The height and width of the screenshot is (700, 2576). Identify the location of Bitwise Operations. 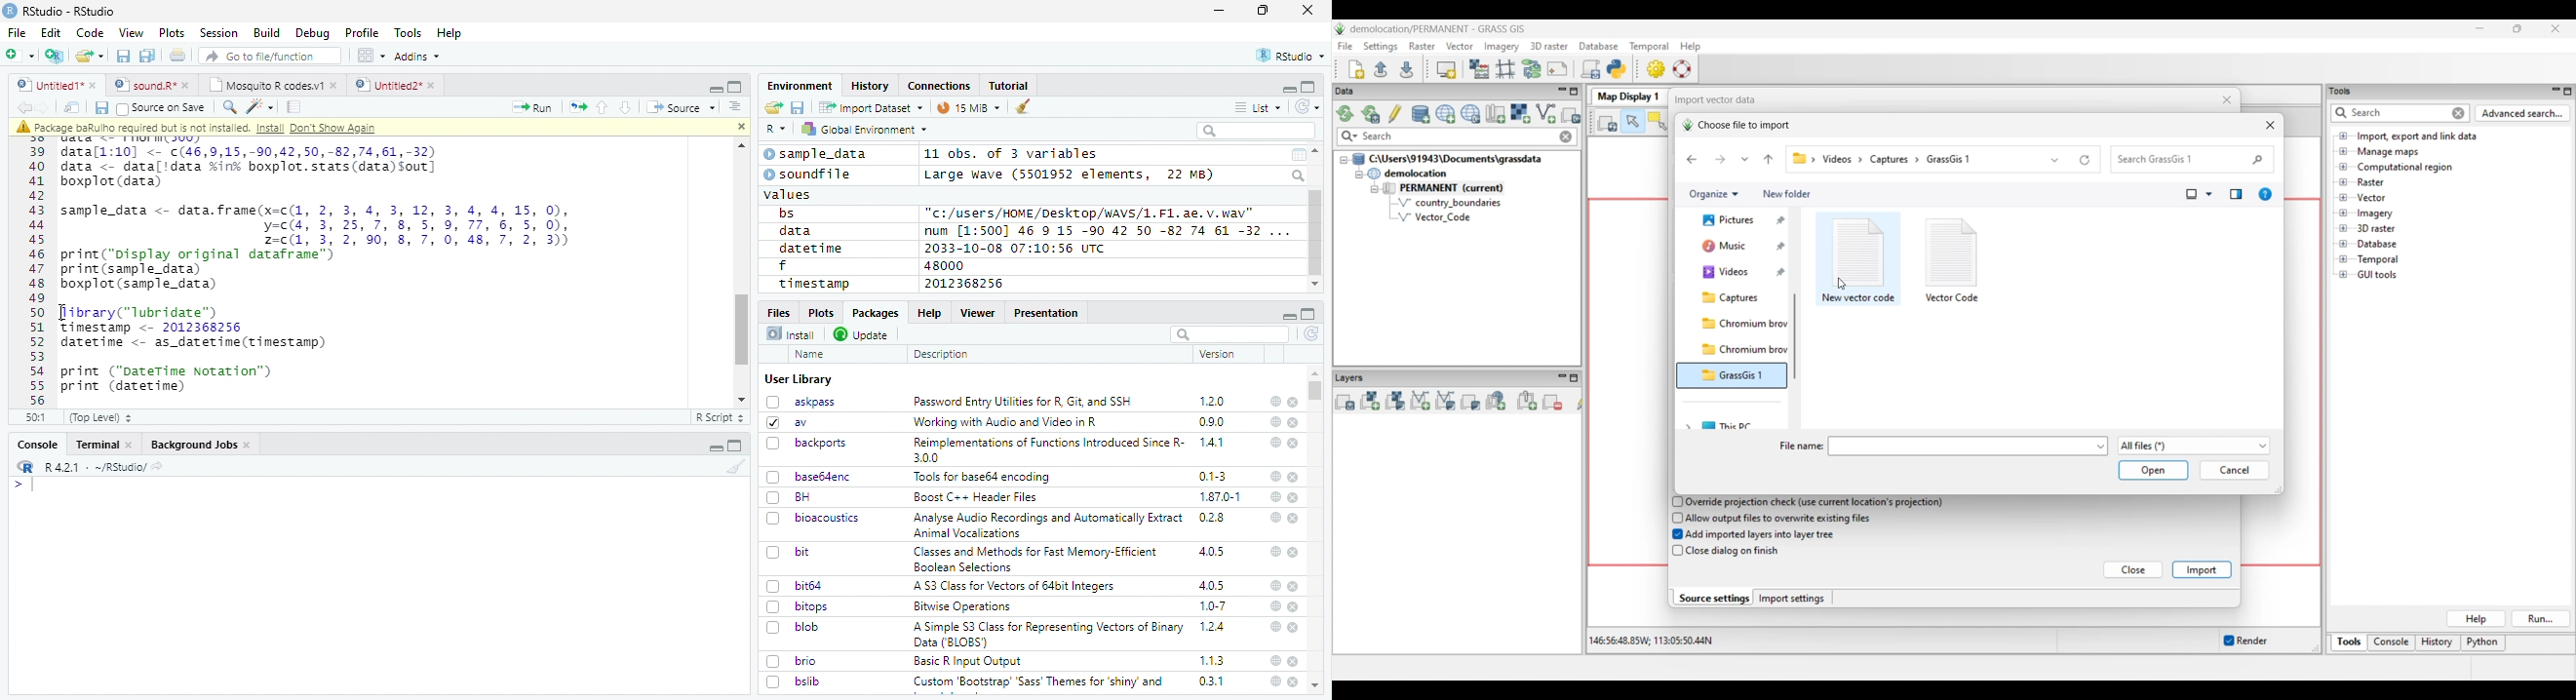
(964, 606).